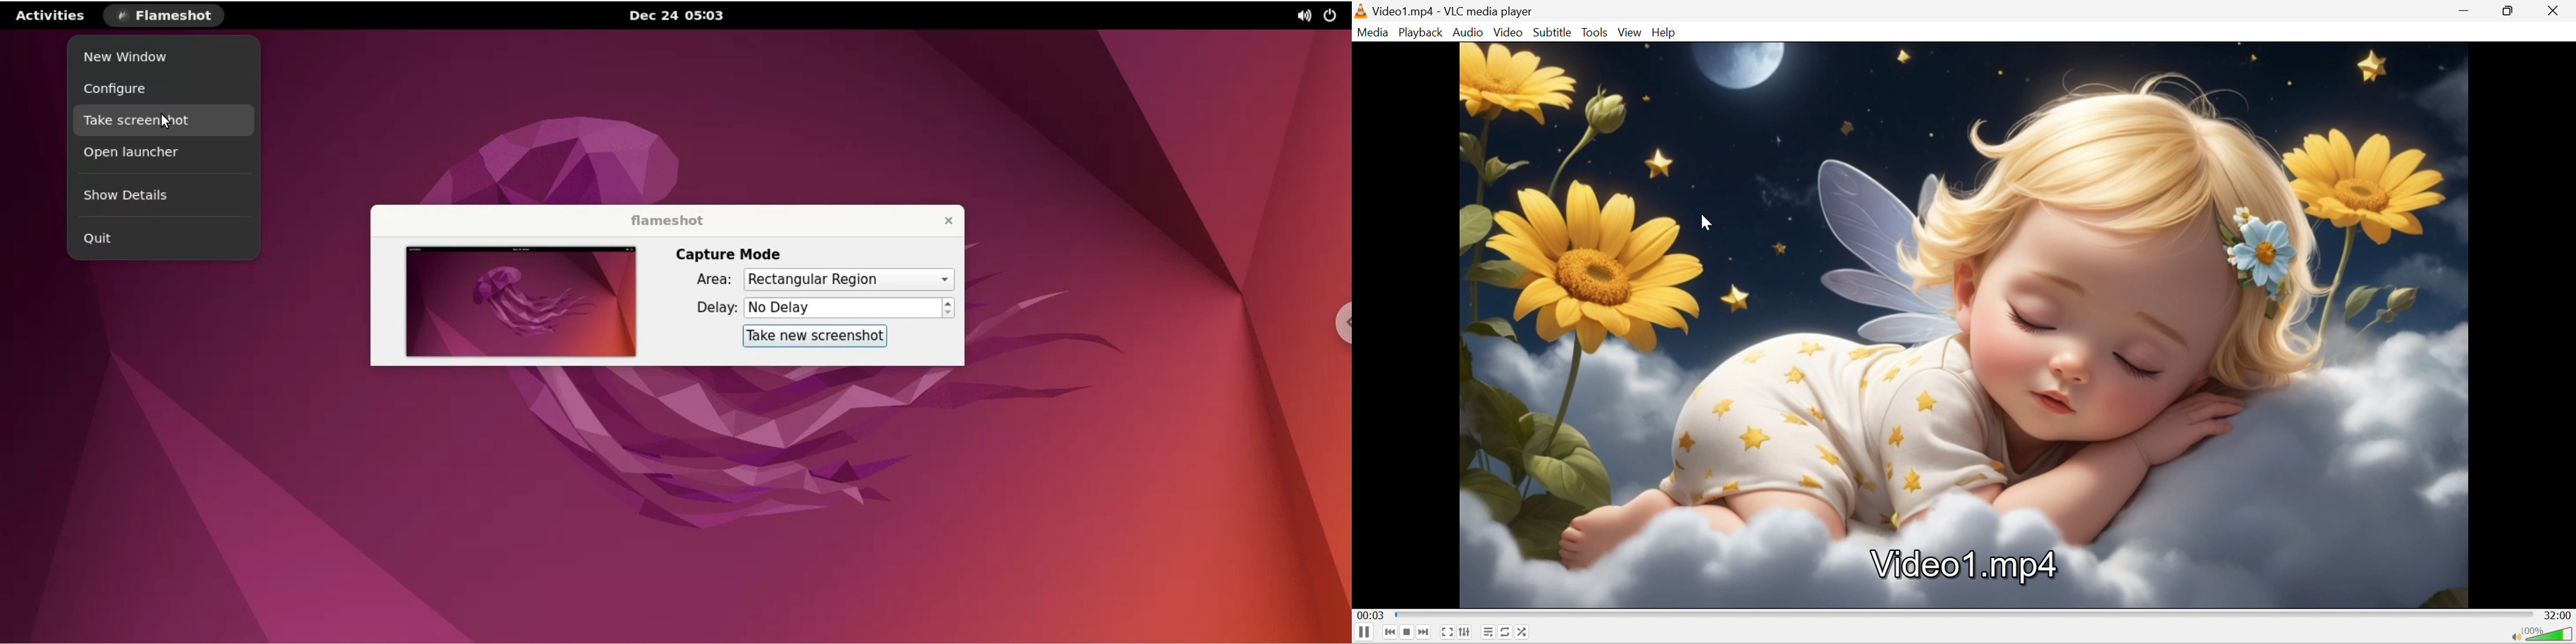  What do you see at coordinates (513, 301) in the screenshot?
I see `screenshot preview` at bounding box center [513, 301].